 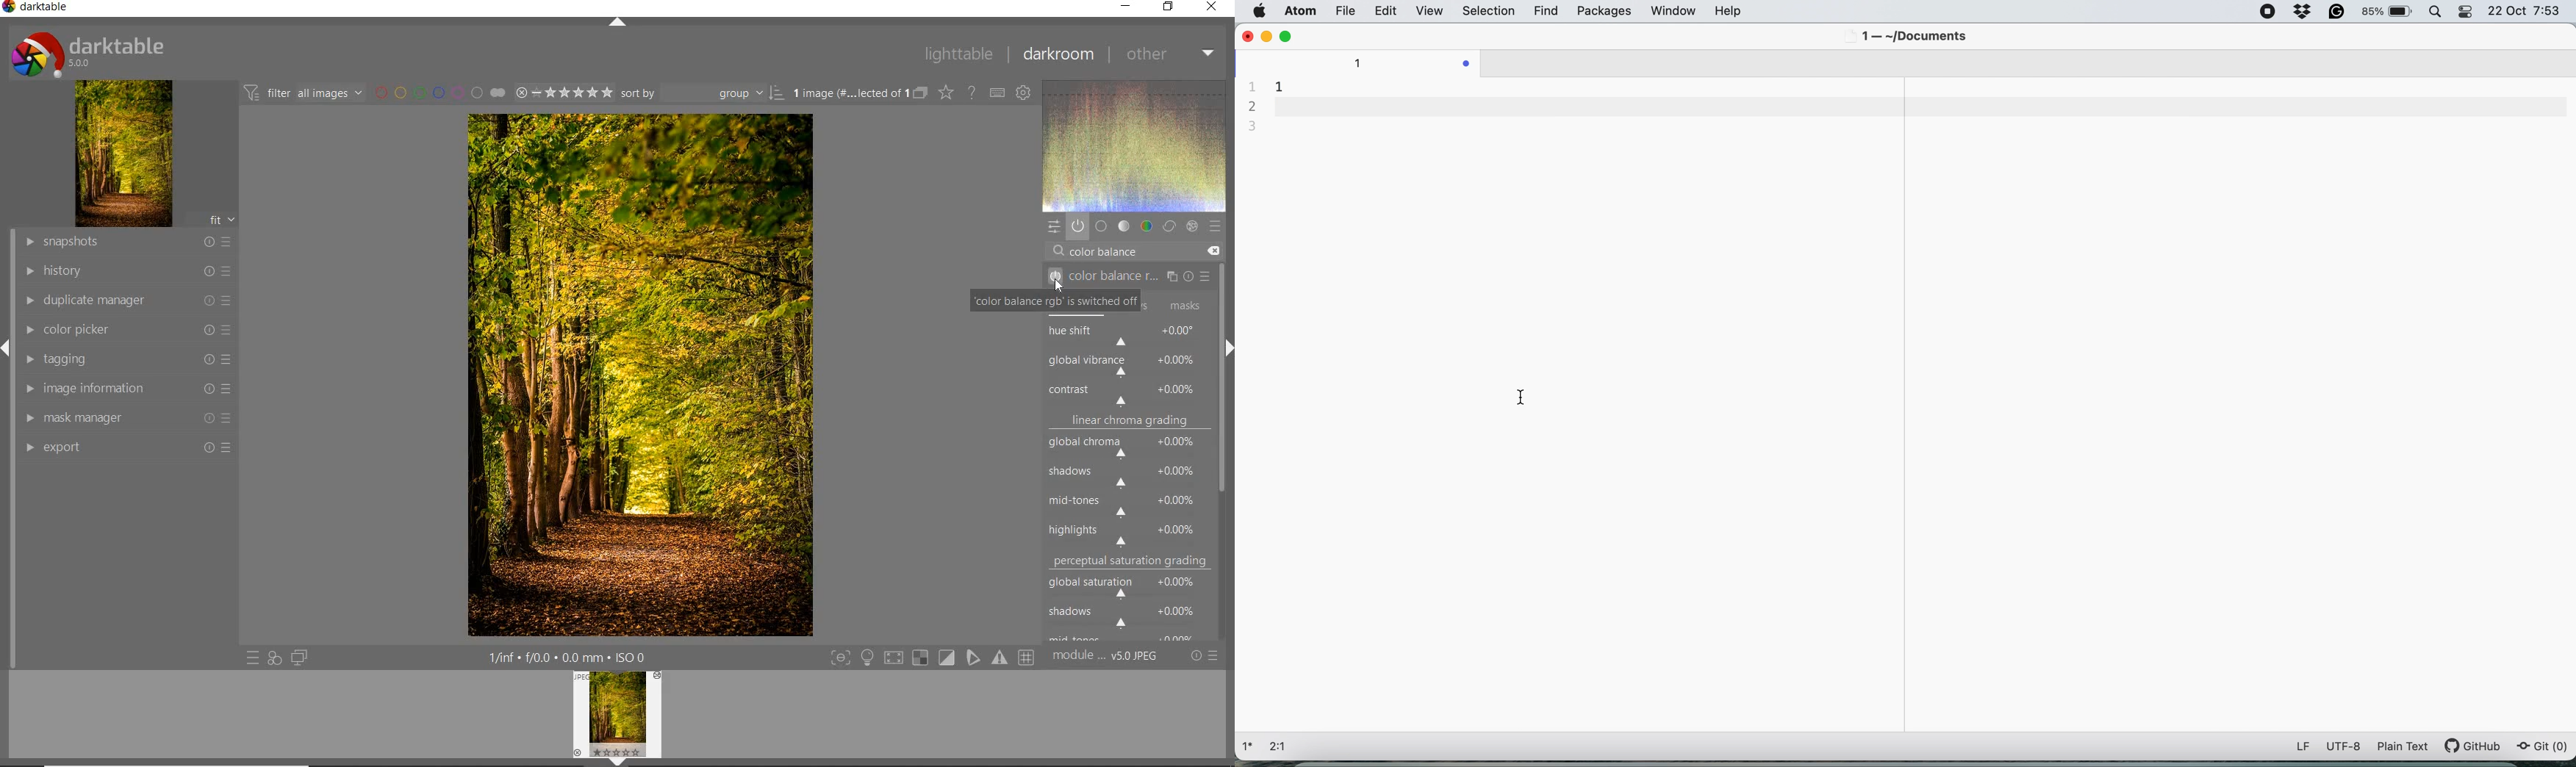 What do you see at coordinates (1180, 305) in the screenshot?
I see `framing` at bounding box center [1180, 305].